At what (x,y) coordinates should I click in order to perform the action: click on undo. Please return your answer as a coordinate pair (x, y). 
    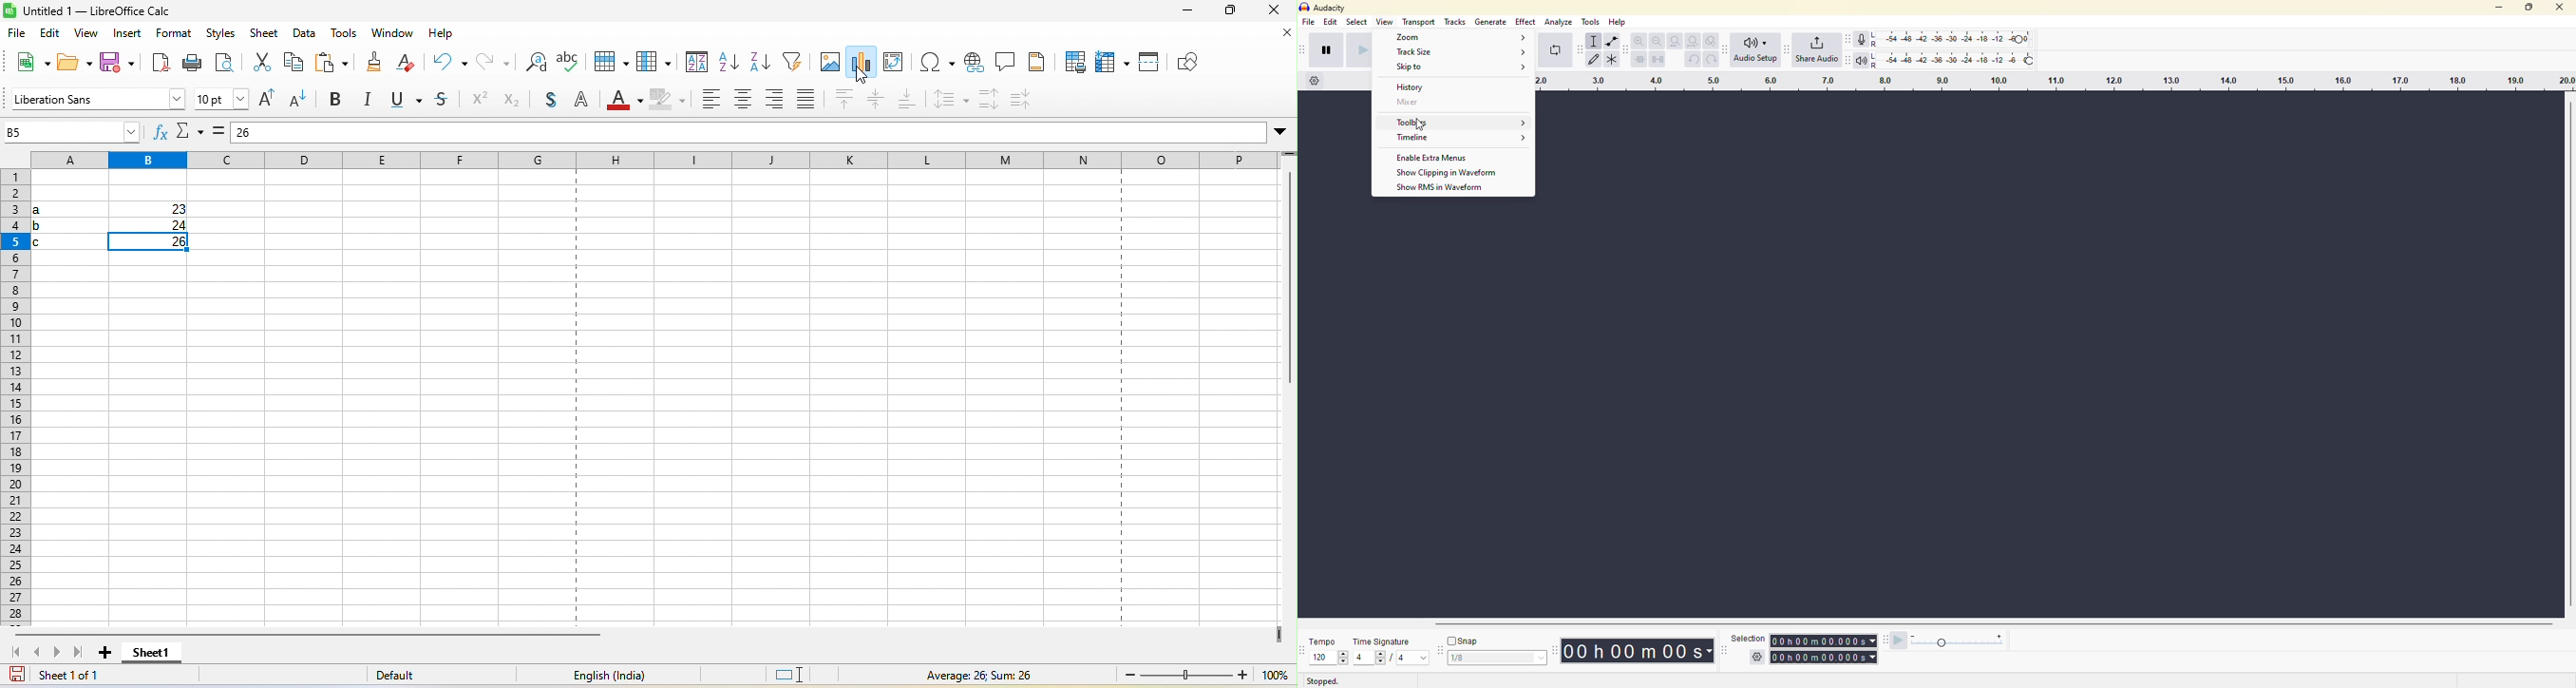
    Looking at the image, I should click on (449, 62).